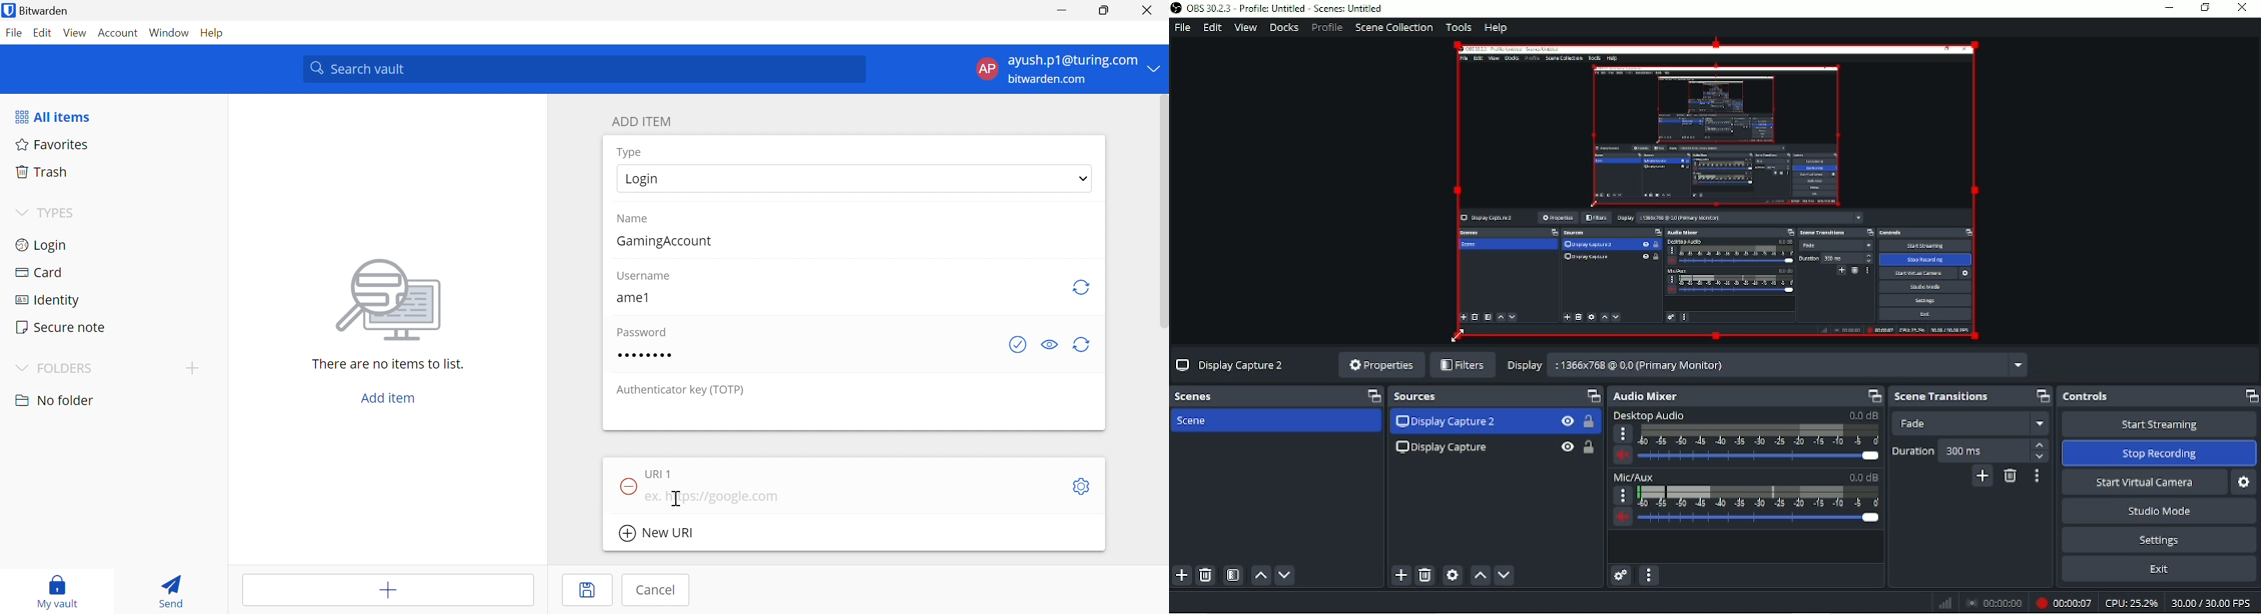  Describe the element at coordinates (196, 367) in the screenshot. I see `Add folder` at that location.